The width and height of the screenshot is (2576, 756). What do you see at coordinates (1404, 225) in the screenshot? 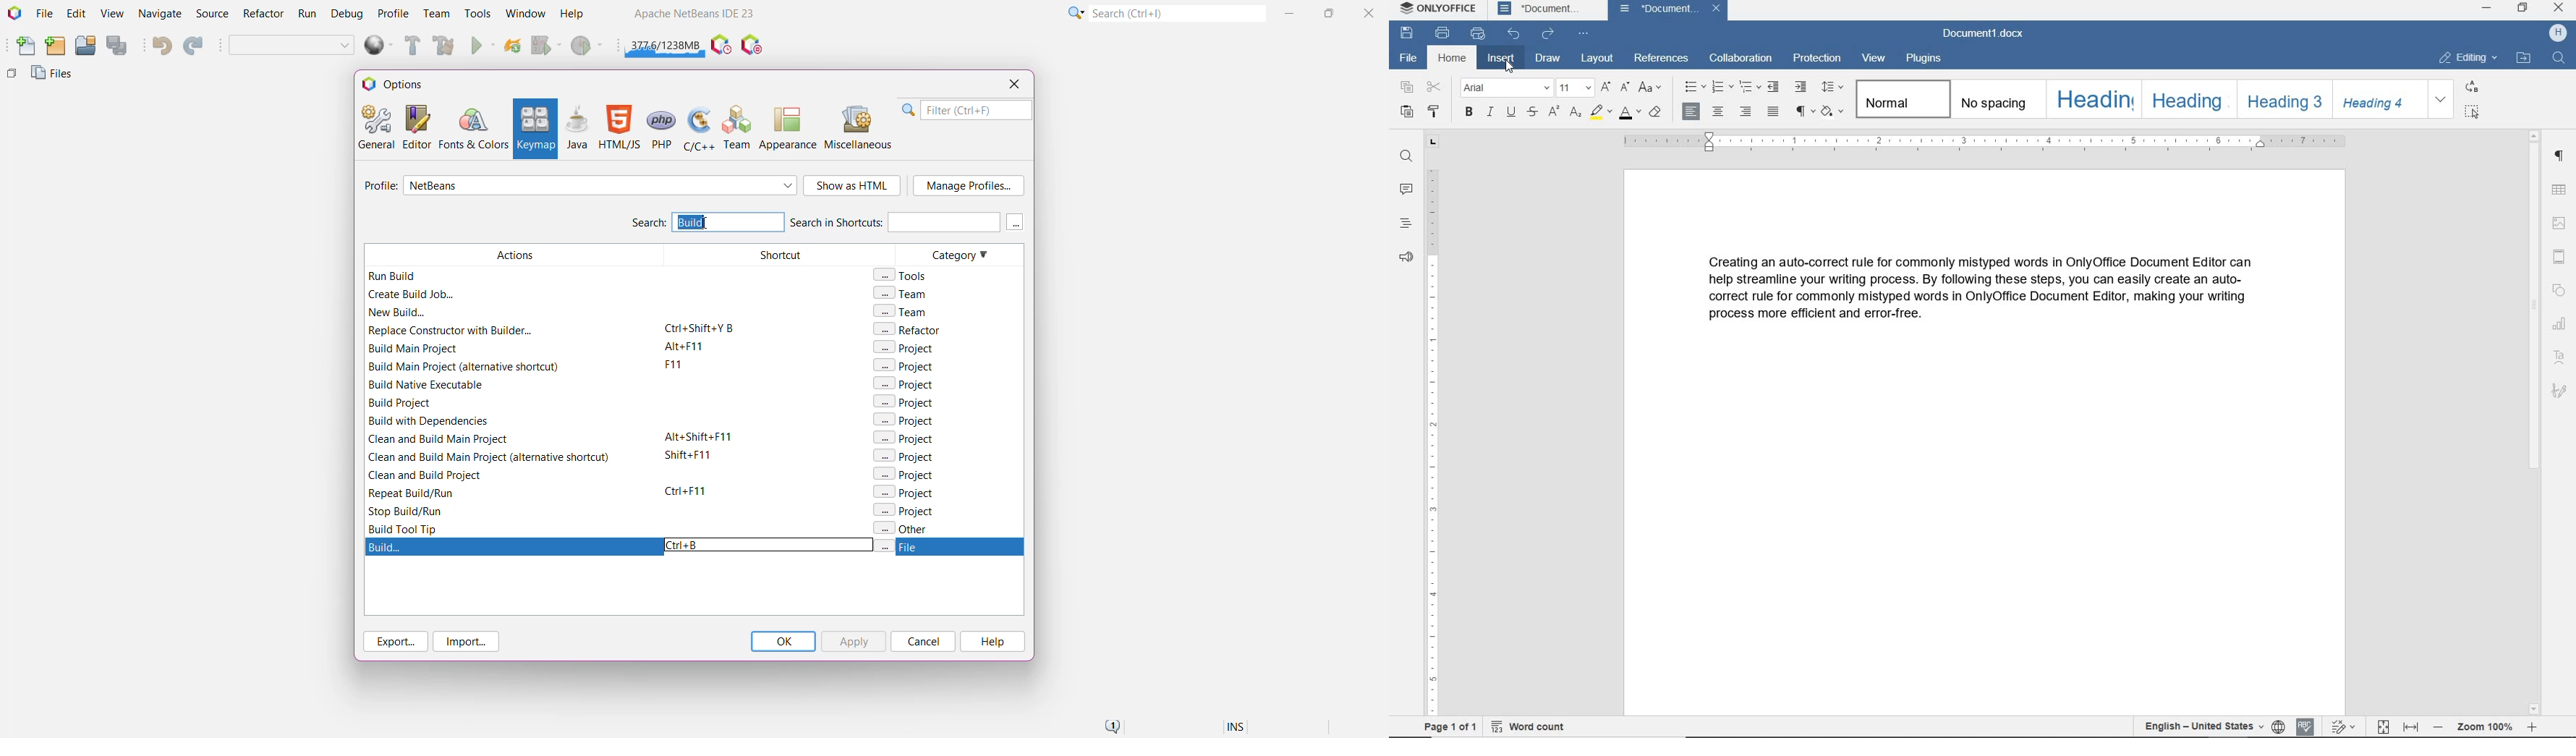
I see `headings` at bounding box center [1404, 225].